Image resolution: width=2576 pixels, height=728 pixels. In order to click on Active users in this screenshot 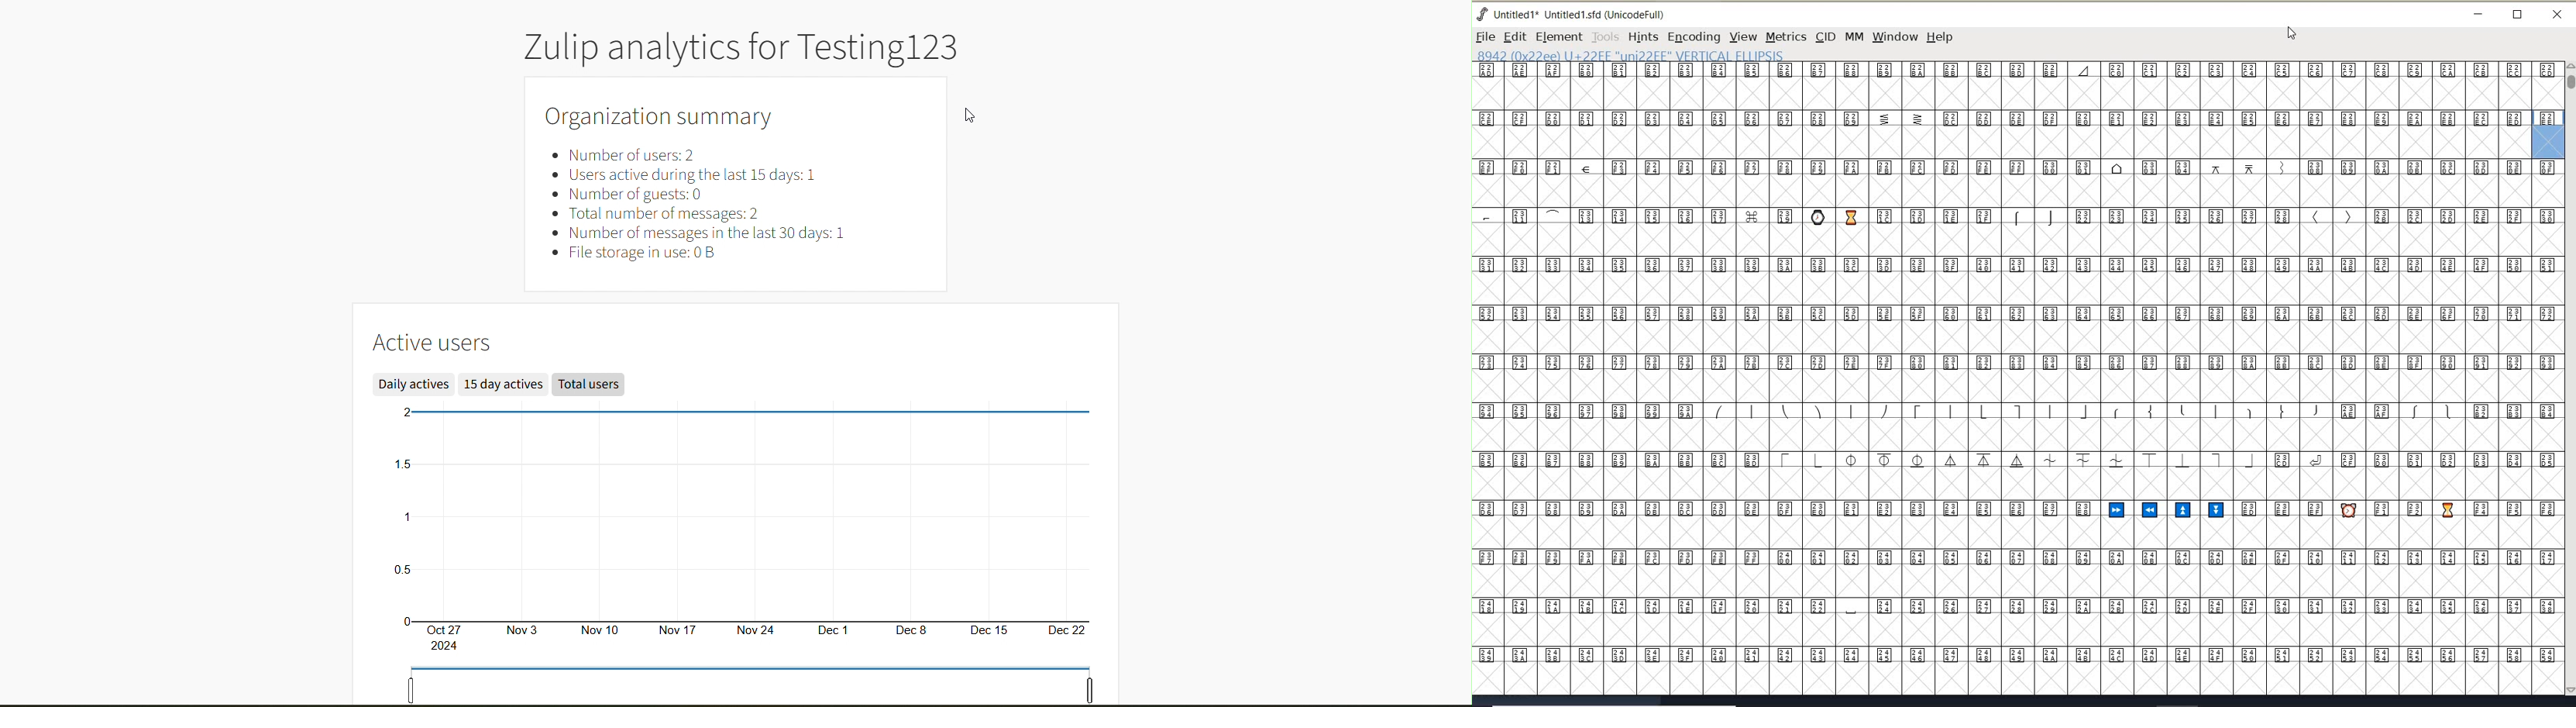, I will do `click(435, 341)`.